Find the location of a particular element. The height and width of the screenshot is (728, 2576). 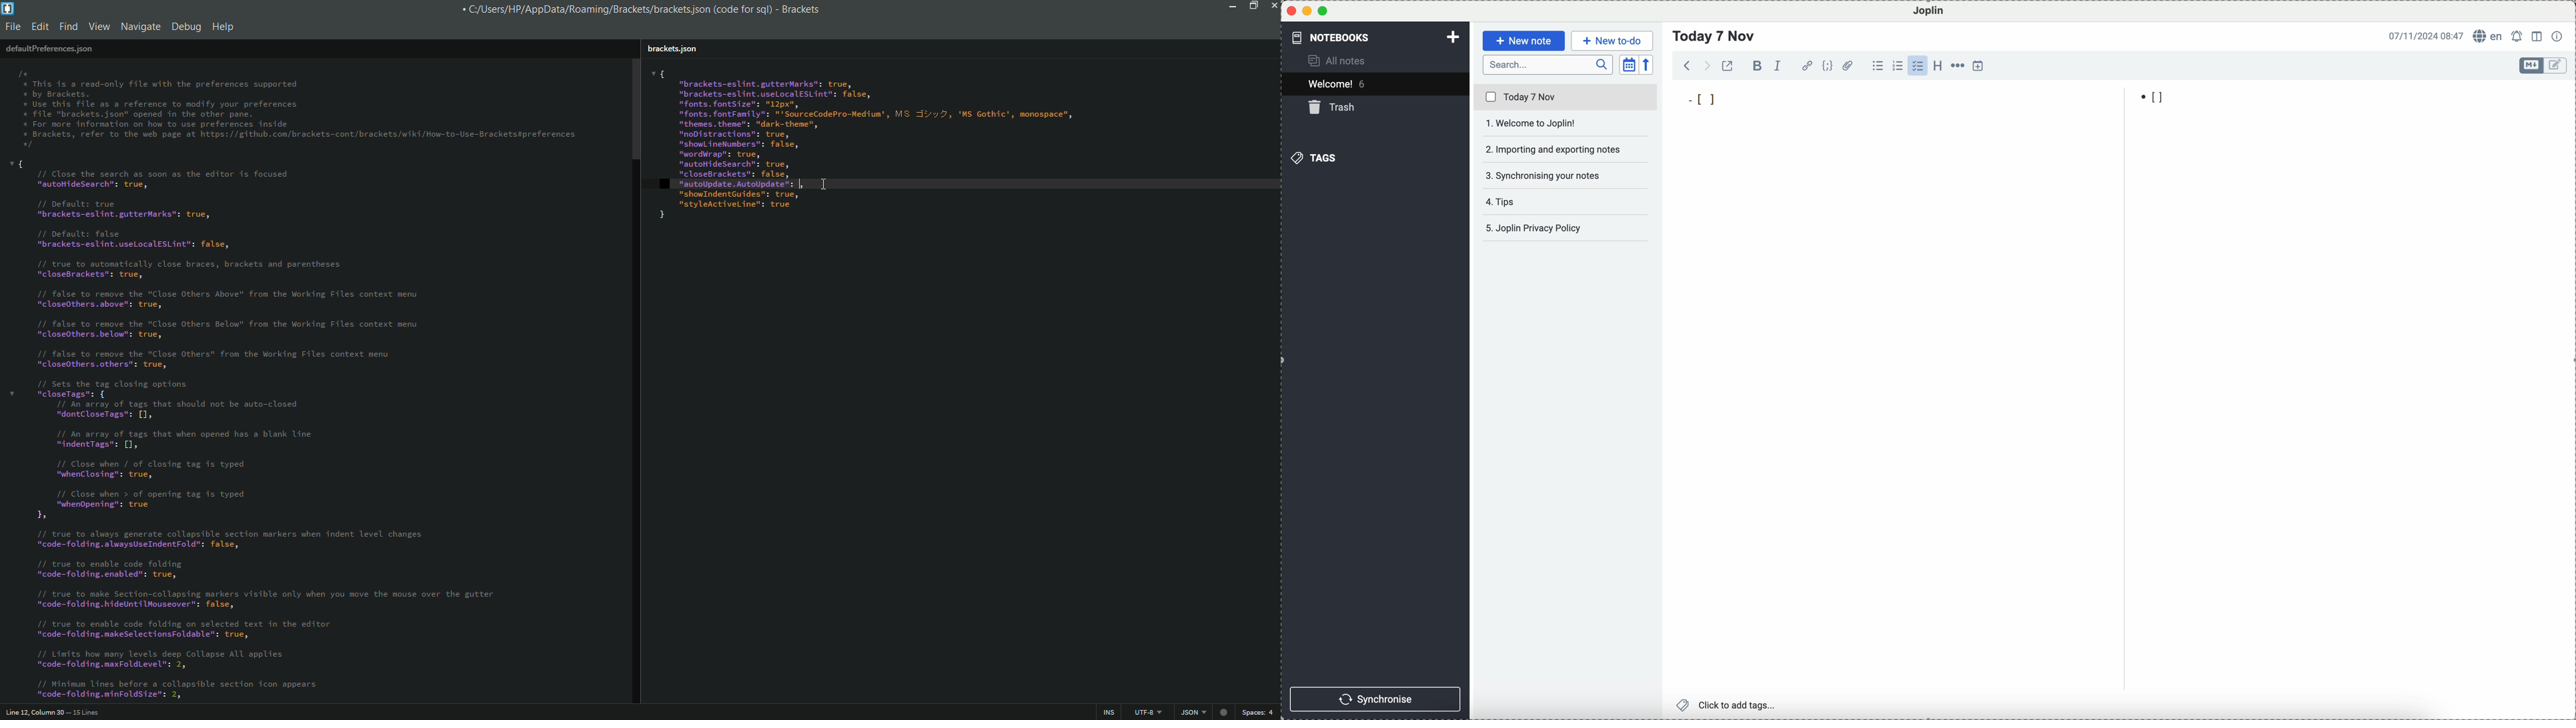

bullet point is located at coordinates (2155, 98).